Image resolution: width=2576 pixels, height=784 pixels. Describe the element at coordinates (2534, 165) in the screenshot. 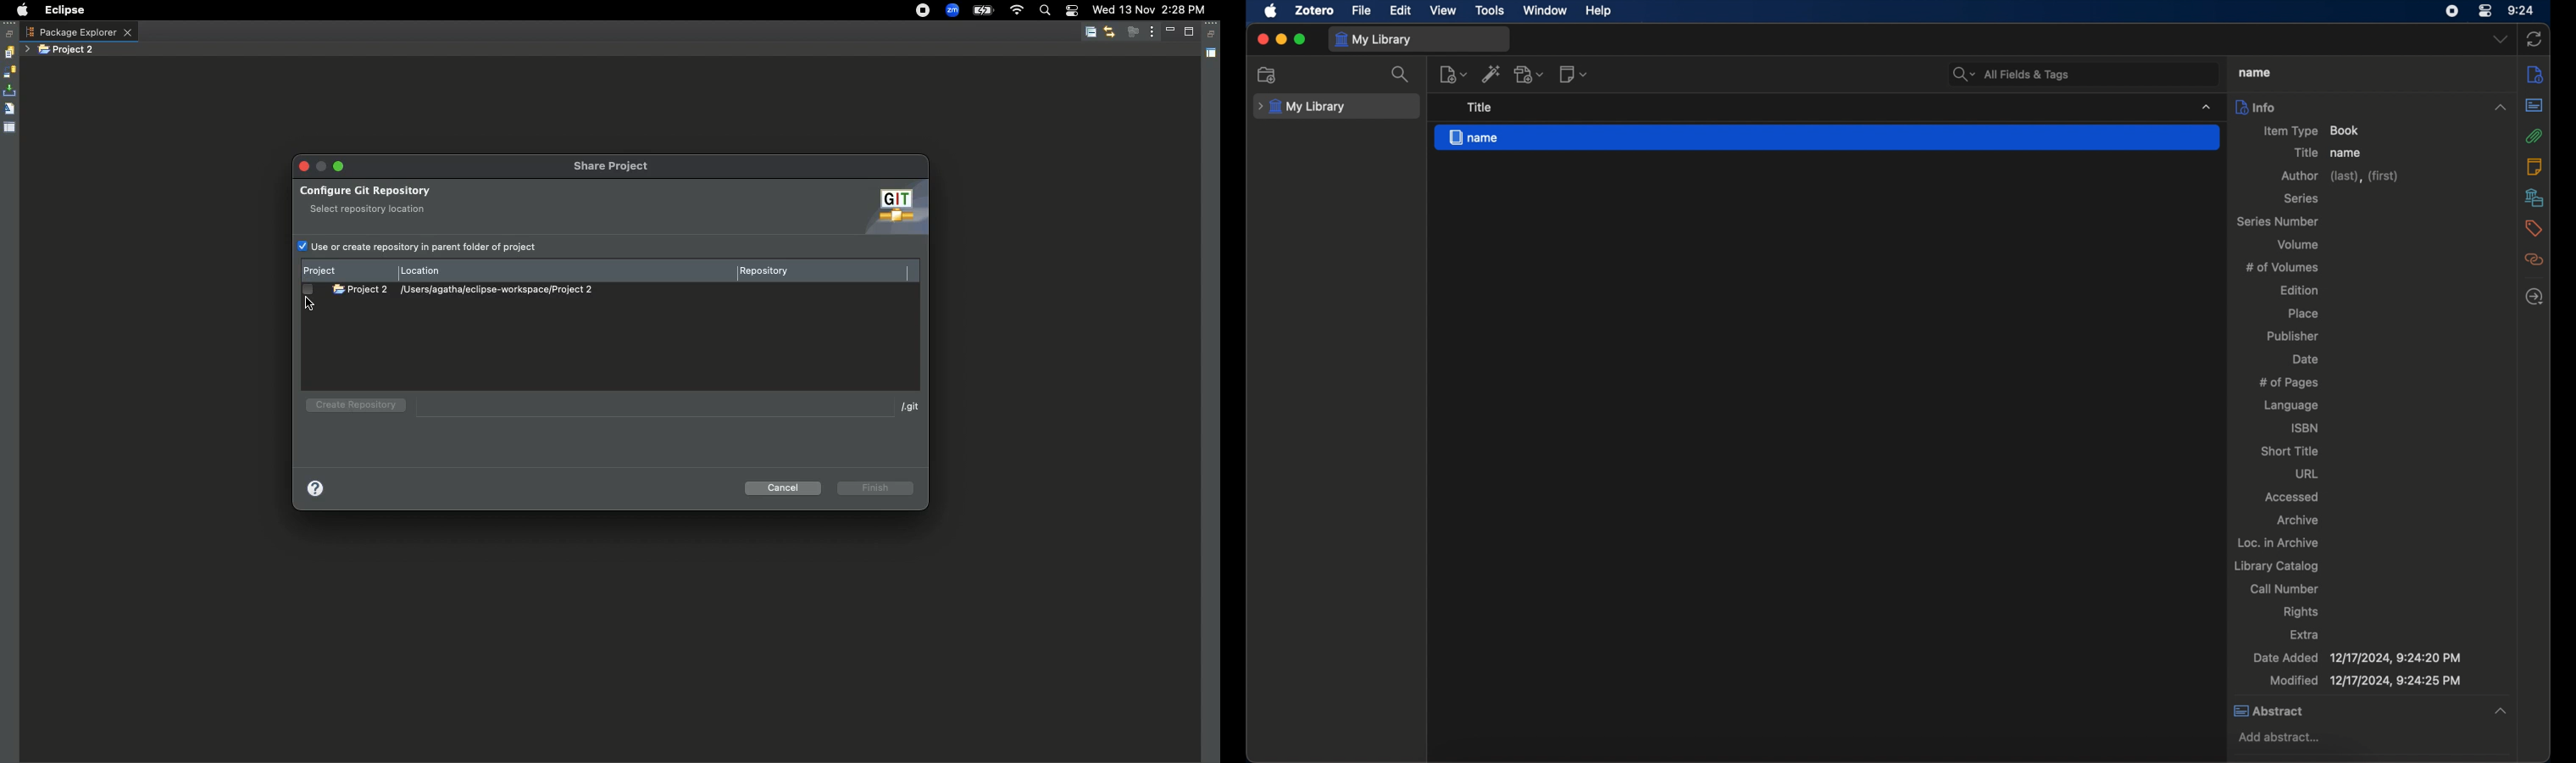

I see `notes` at that location.